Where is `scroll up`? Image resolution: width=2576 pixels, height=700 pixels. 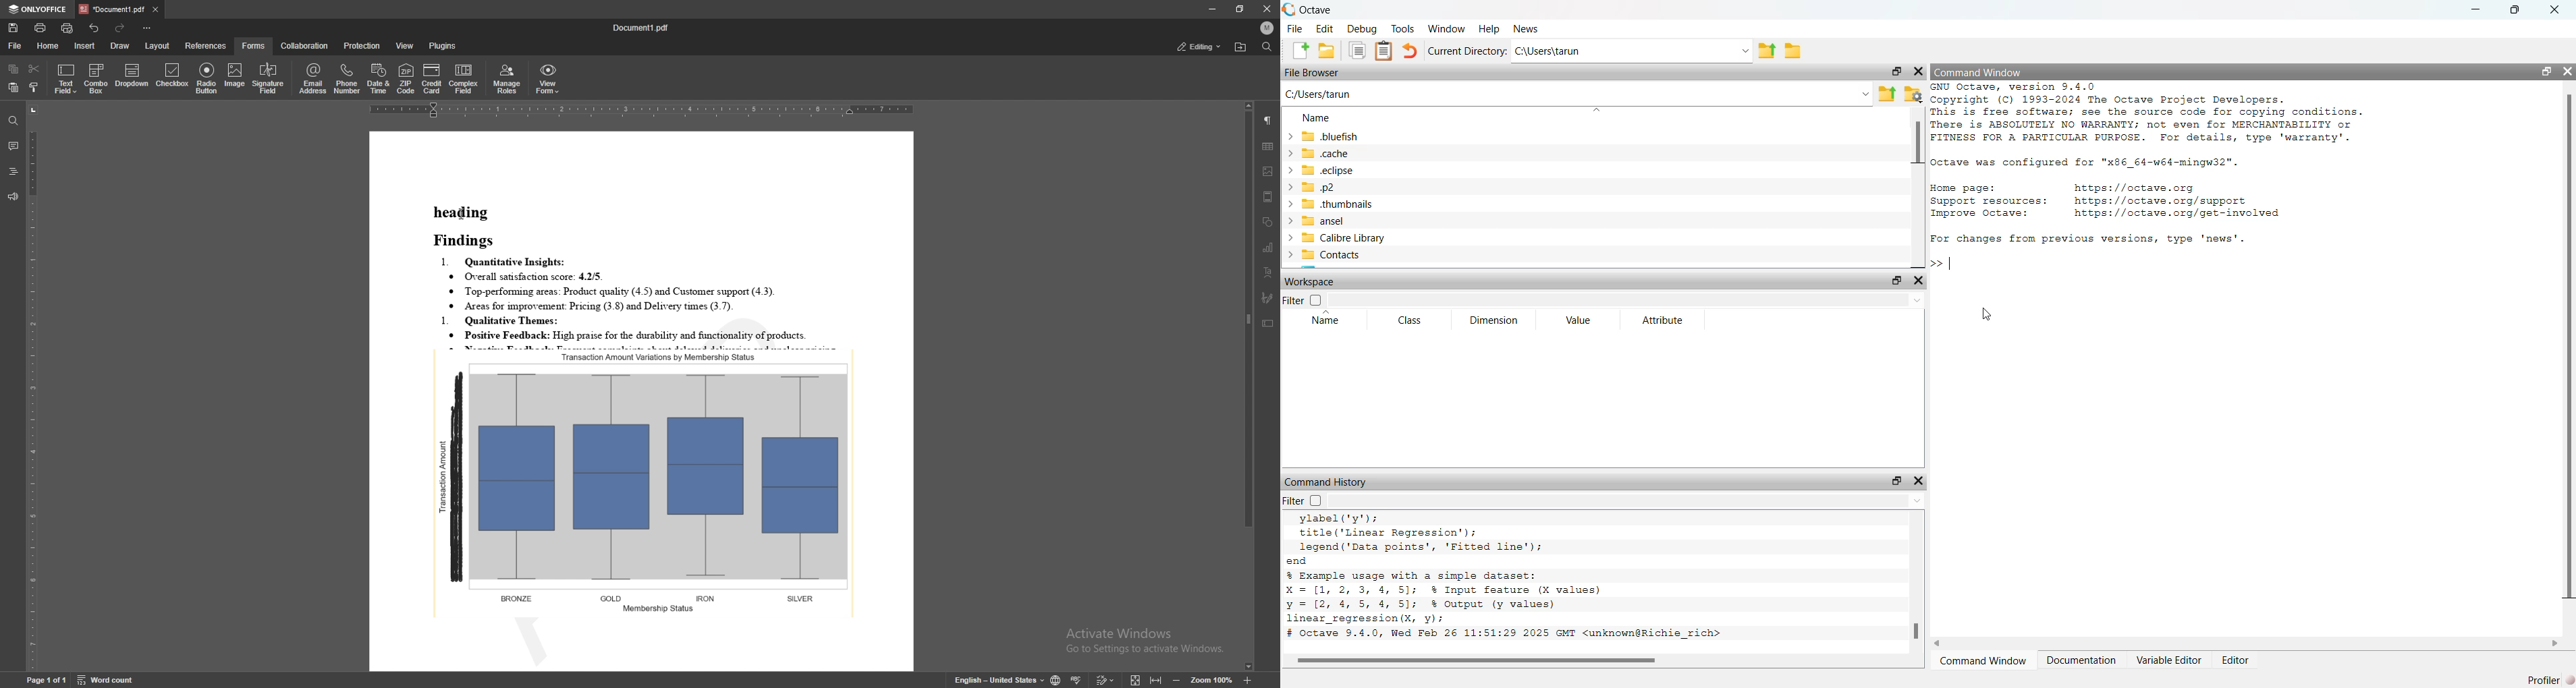
scroll up is located at coordinates (1248, 106).